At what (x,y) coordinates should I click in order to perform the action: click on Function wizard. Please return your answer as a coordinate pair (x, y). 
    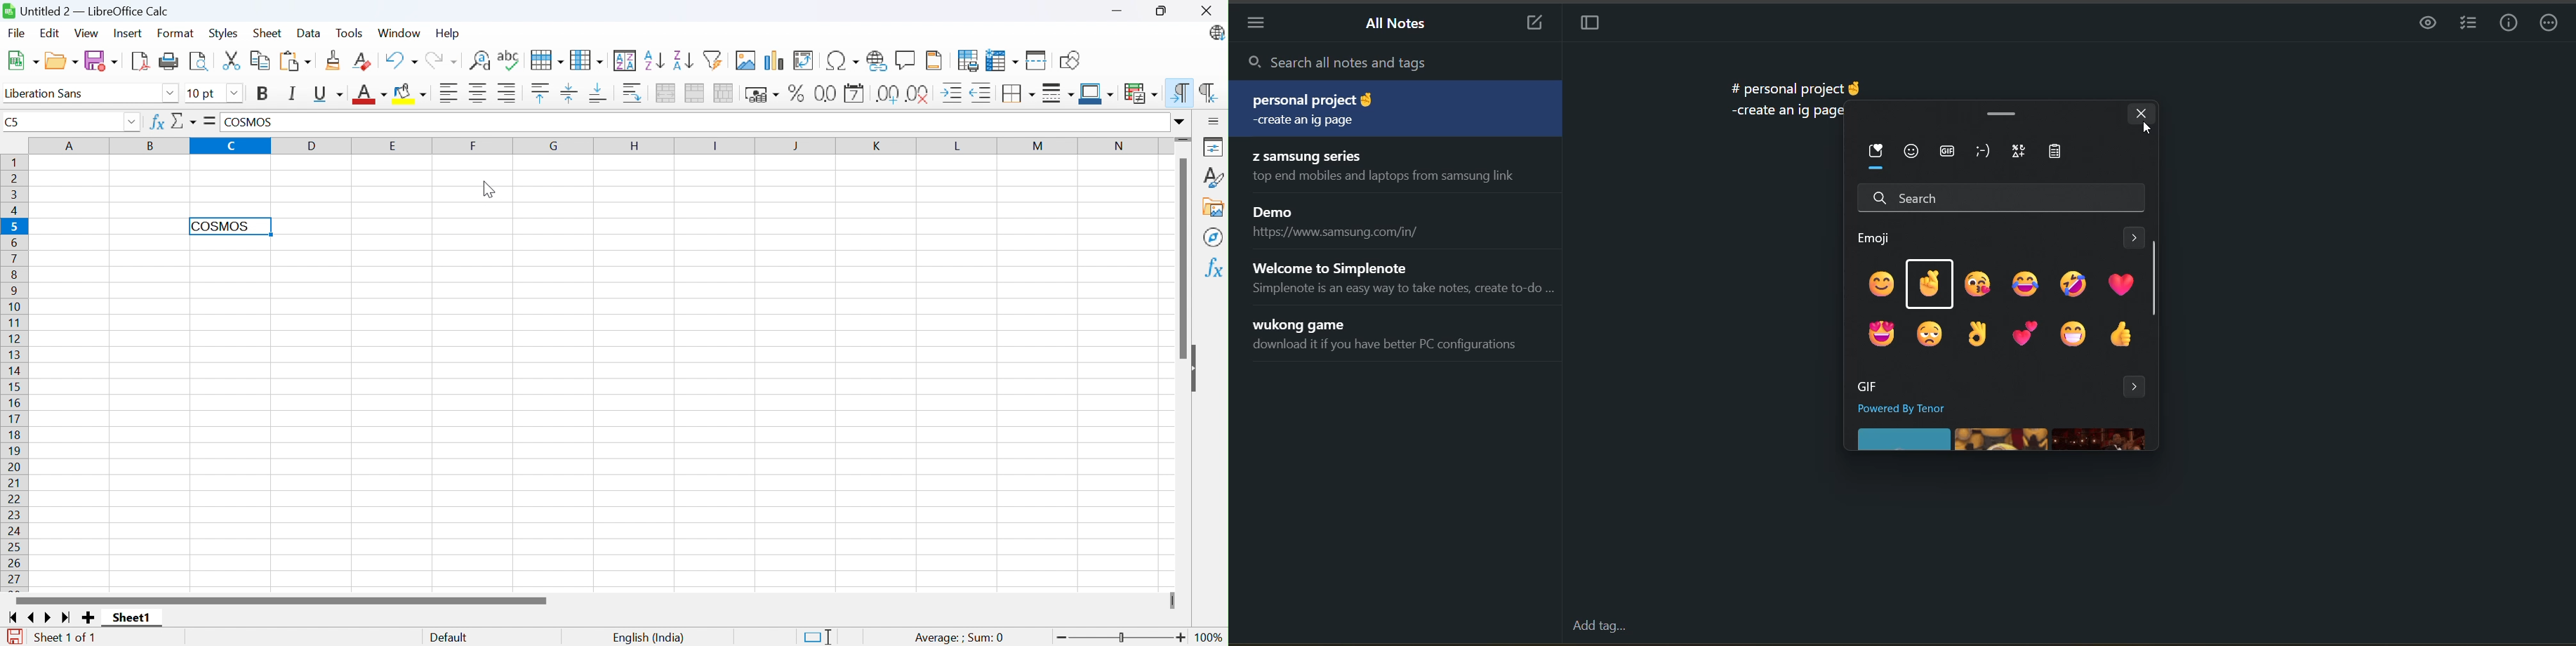
    Looking at the image, I should click on (158, 123).